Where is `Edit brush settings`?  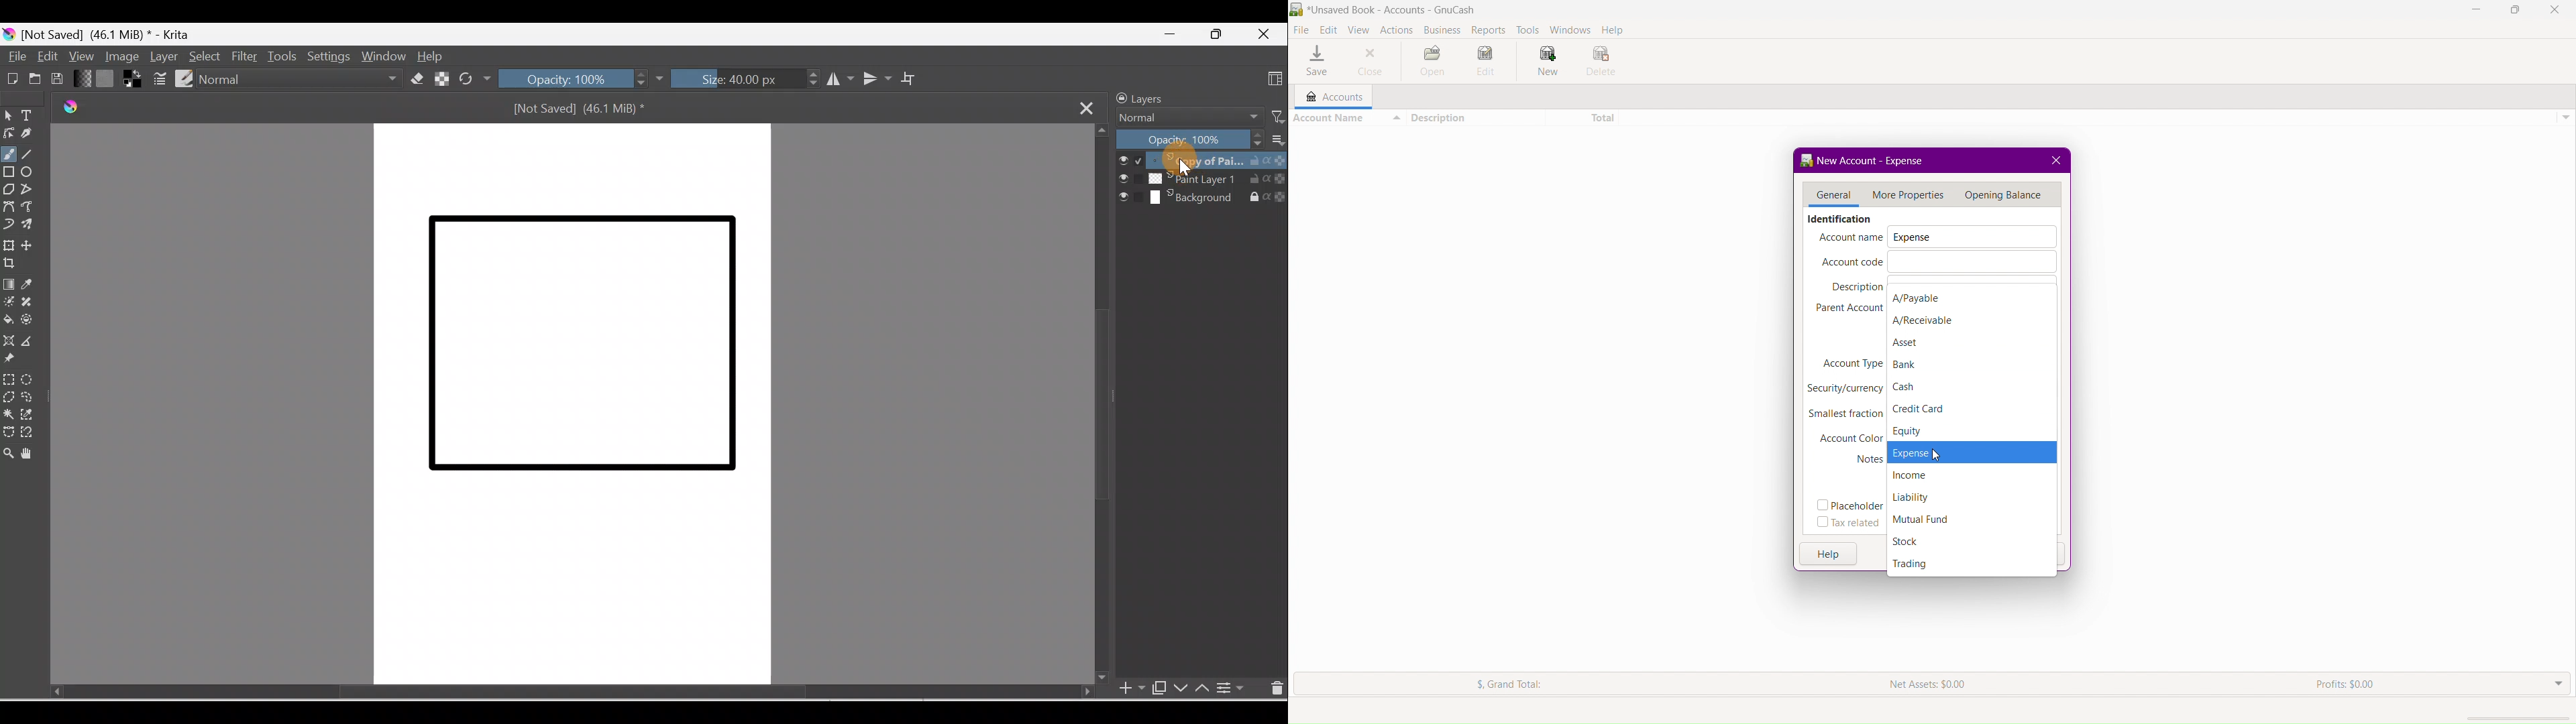
Edit brush settings is located at coordinates (158, 78).